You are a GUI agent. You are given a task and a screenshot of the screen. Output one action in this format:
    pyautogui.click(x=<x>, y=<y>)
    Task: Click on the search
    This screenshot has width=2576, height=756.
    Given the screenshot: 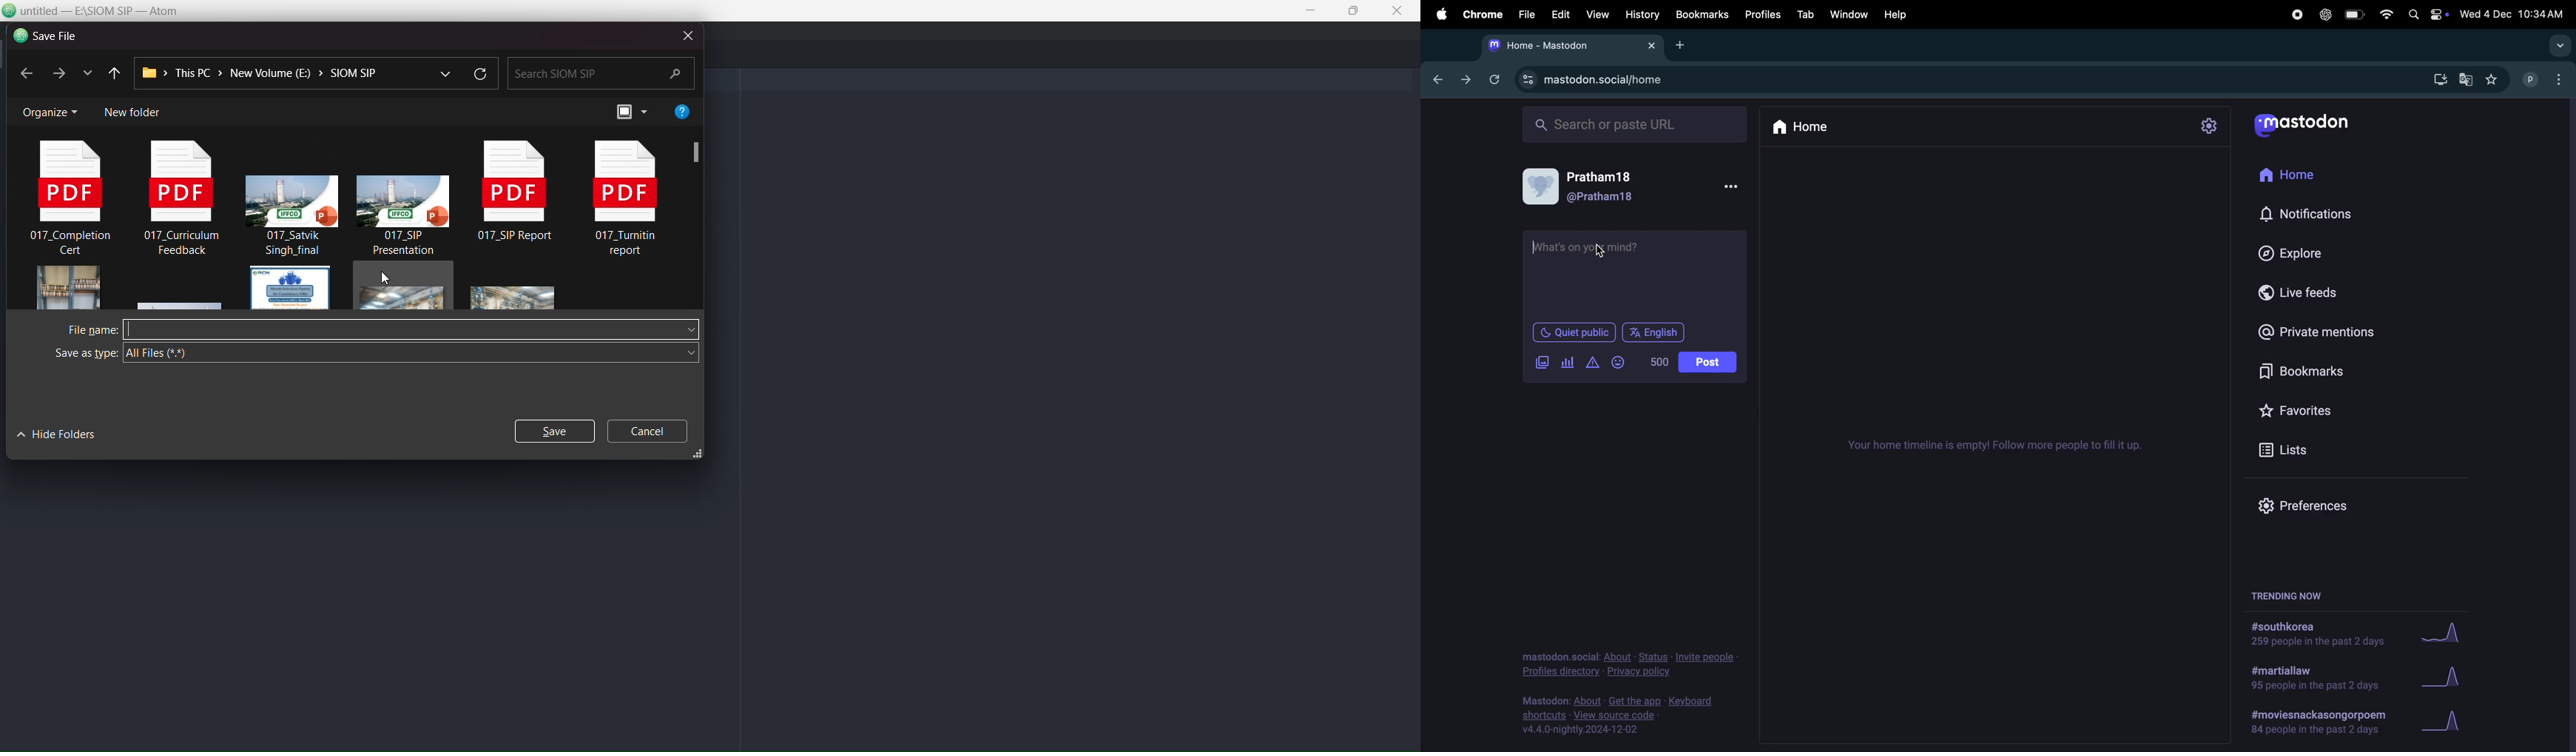 What is the action you would take?
    pyautogui.click(x=602, y=74)
    